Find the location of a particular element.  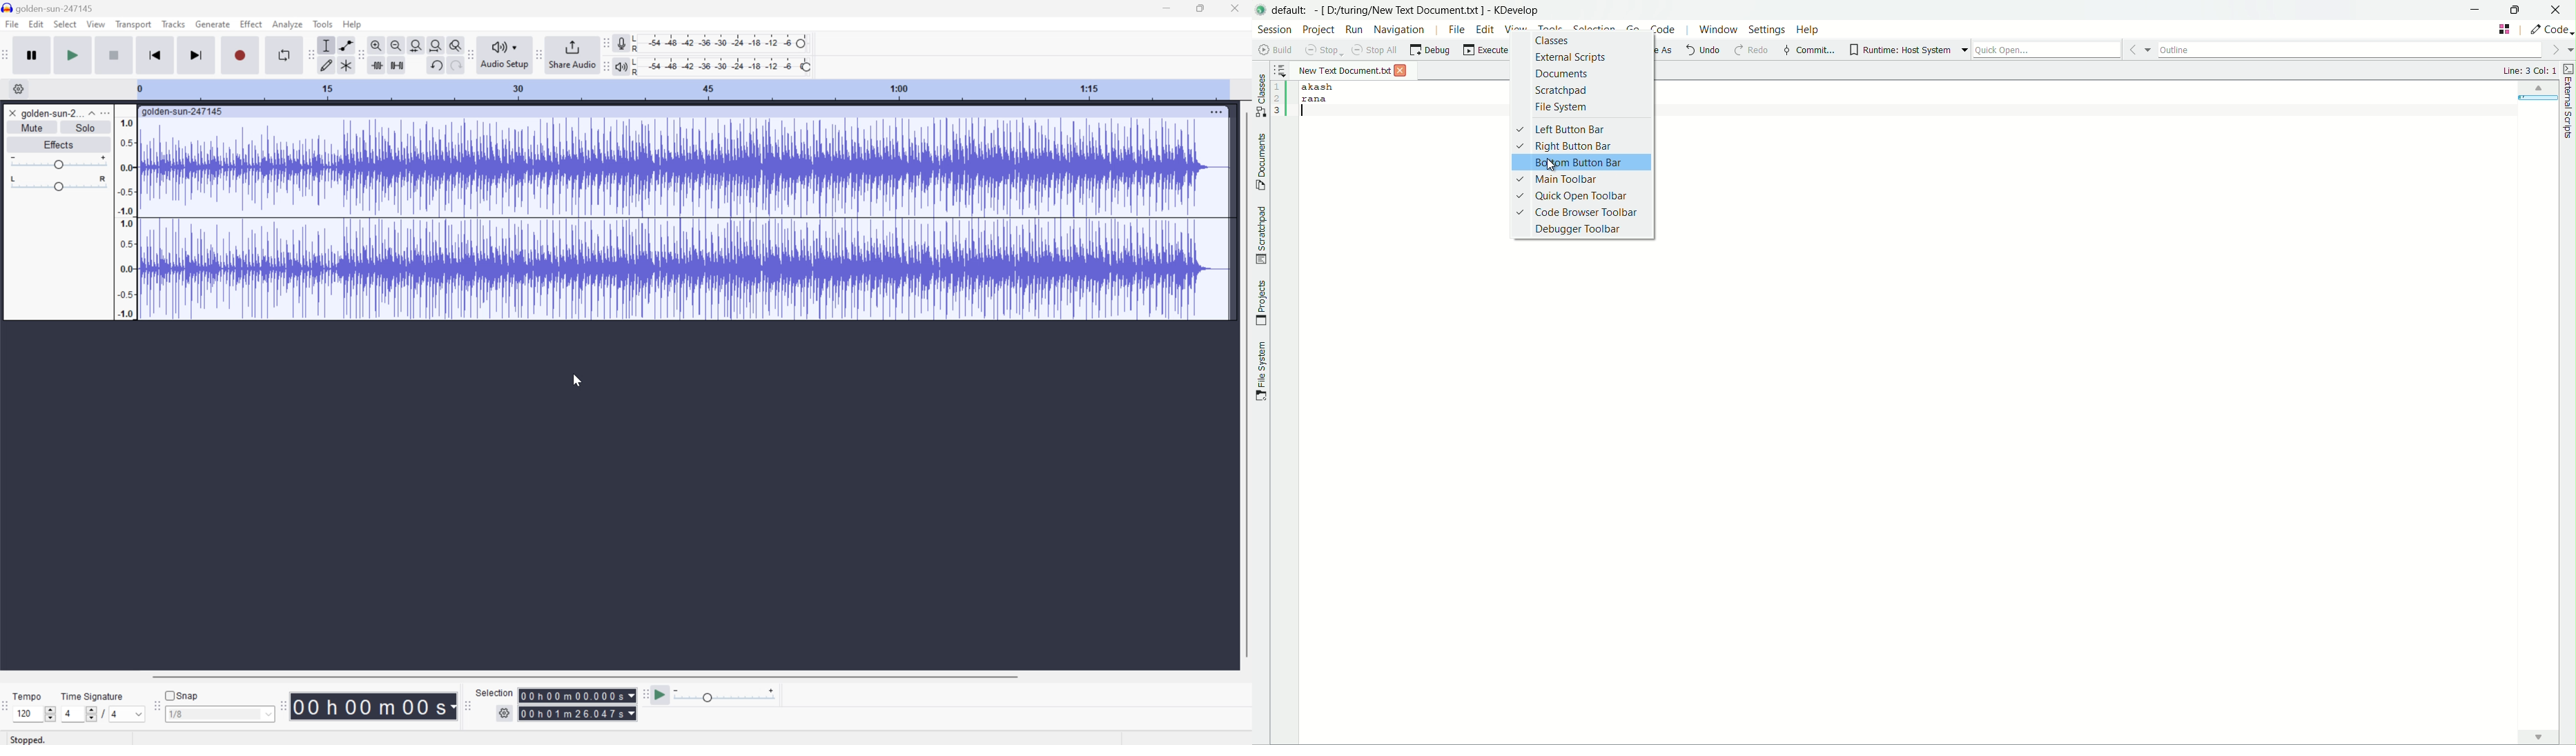

Edit is located at coordinates (36, 24).